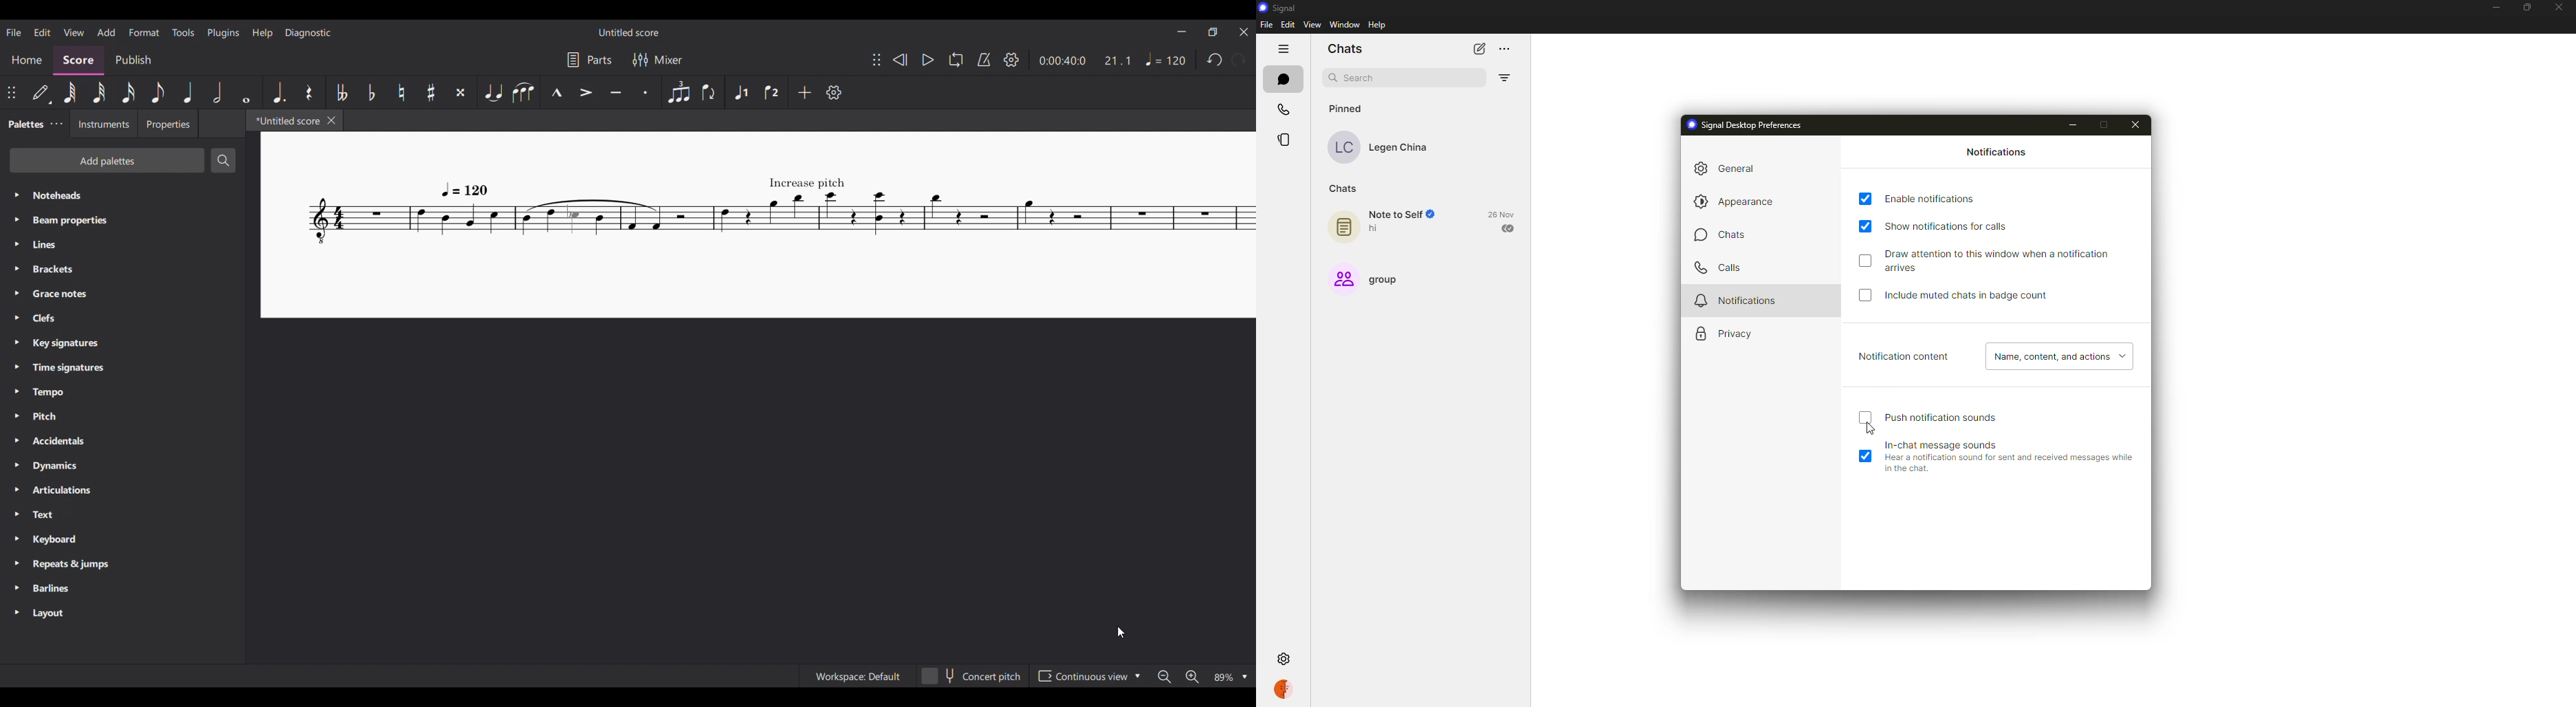 This screenshot has height=728, width=2576. I want to click on Workspace: Default, so click(858, 676).